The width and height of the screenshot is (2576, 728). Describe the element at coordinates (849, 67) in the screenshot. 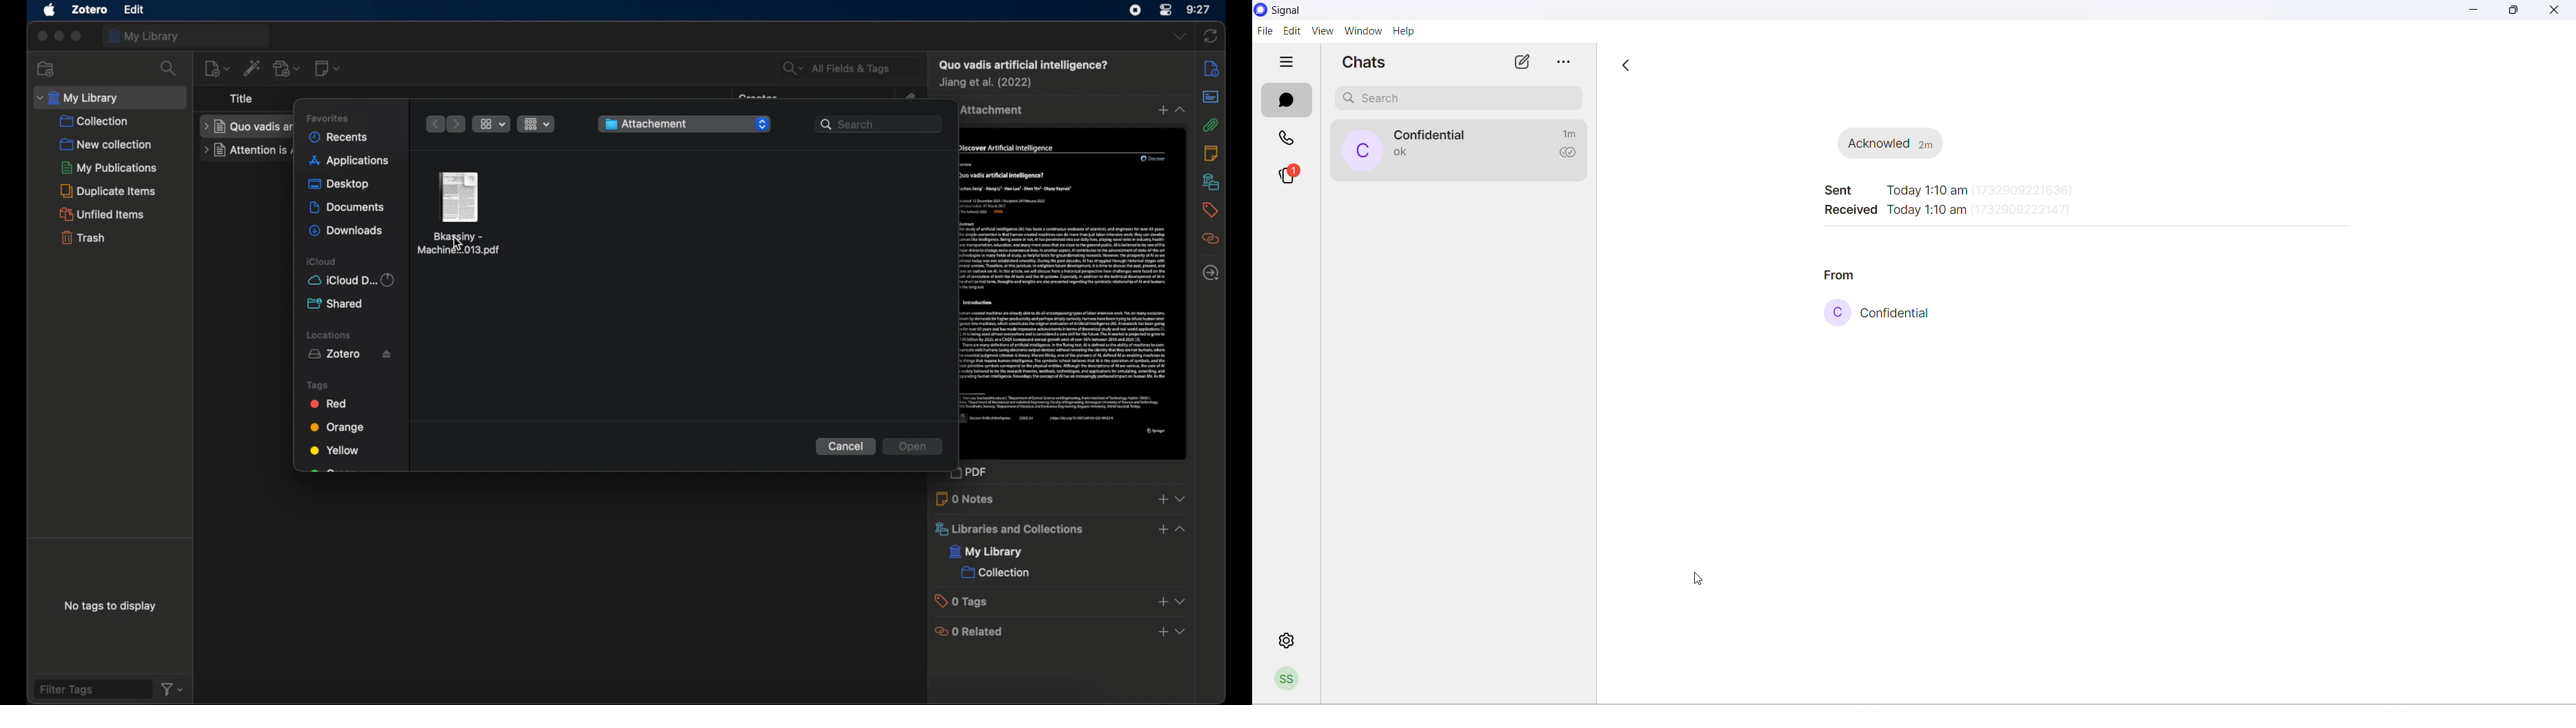

I see `all fields and tags` at that location.